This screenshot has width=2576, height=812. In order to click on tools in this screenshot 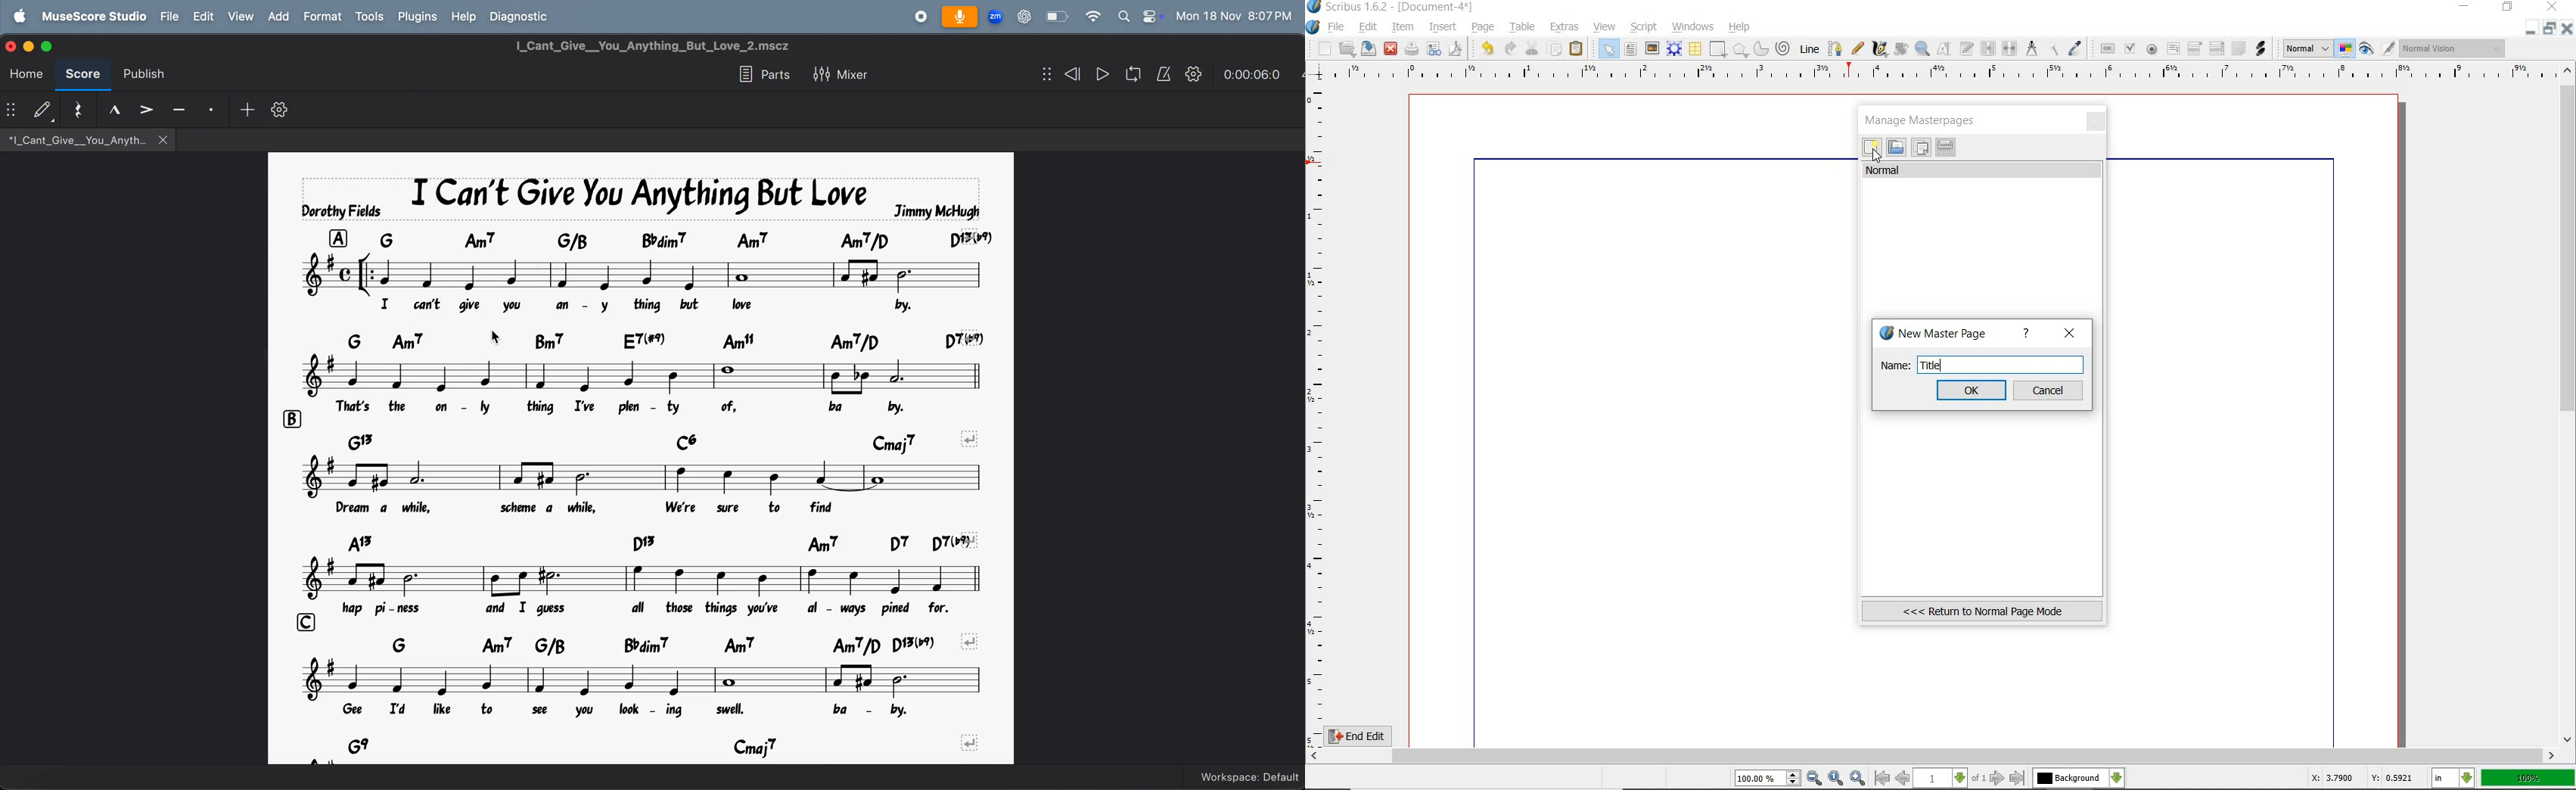, I will do `click(370, 17)`.